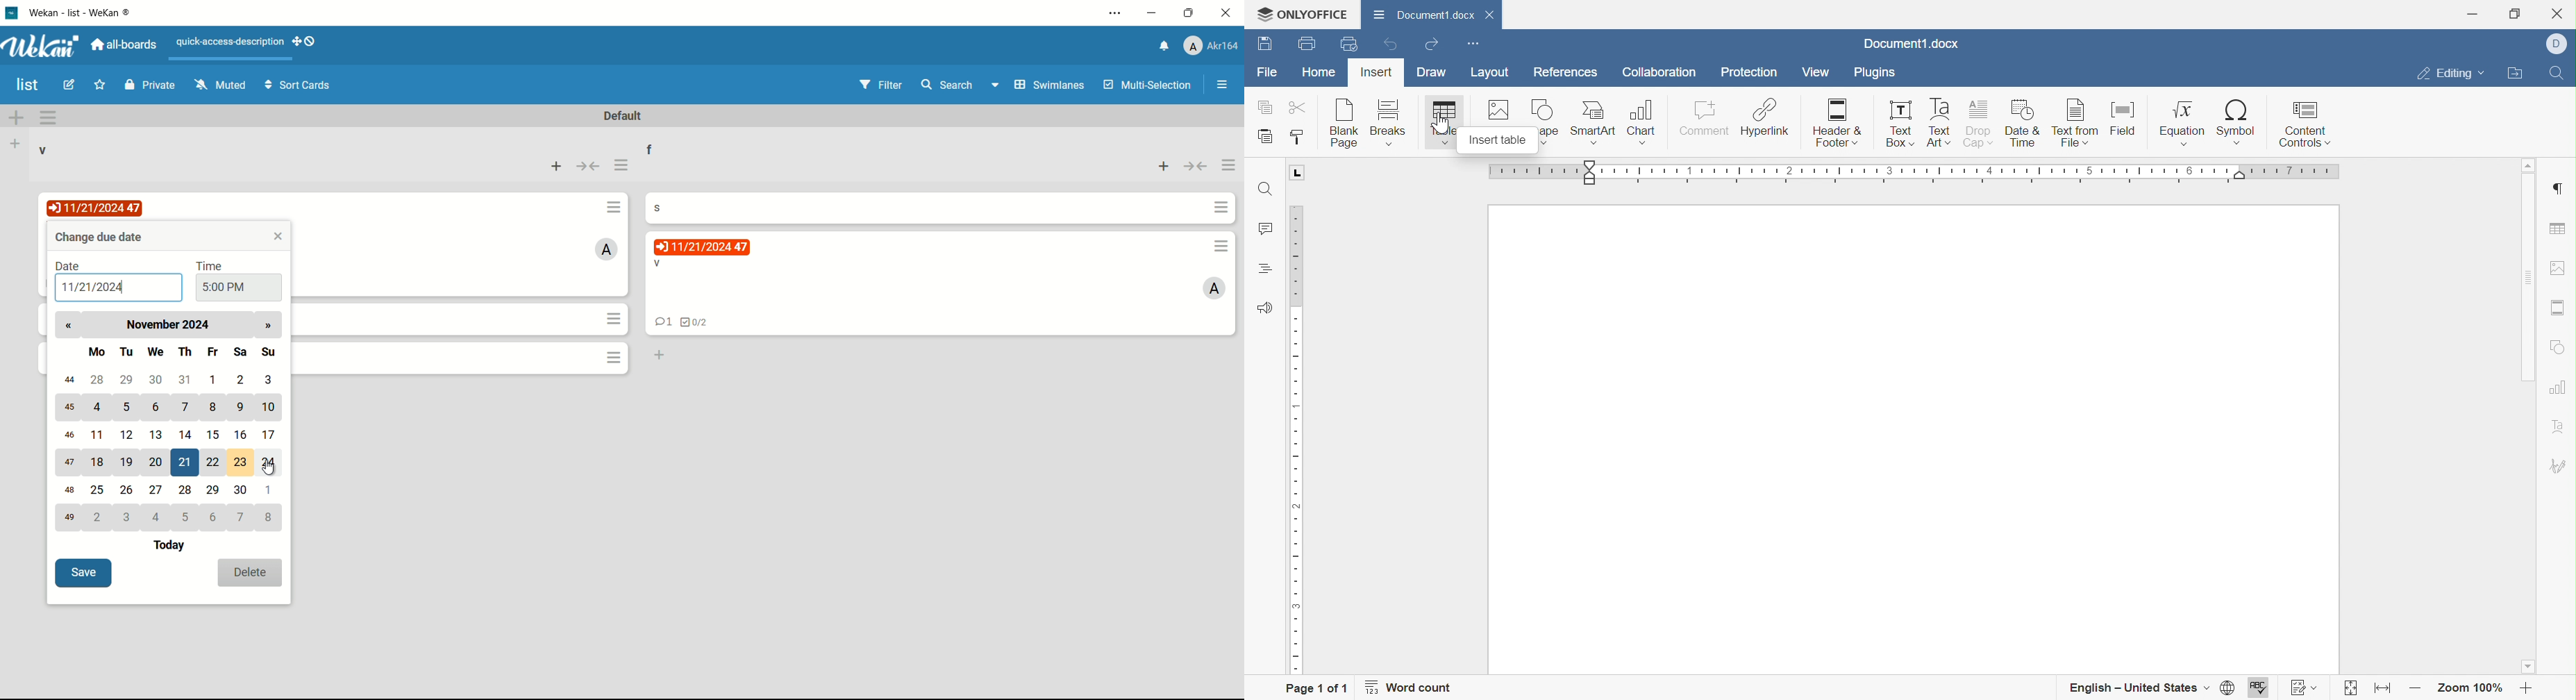 The image size is (2576, 700). Describe the element at coordinates (1222, 208) in the screenshot. I see `card actions` at that location.